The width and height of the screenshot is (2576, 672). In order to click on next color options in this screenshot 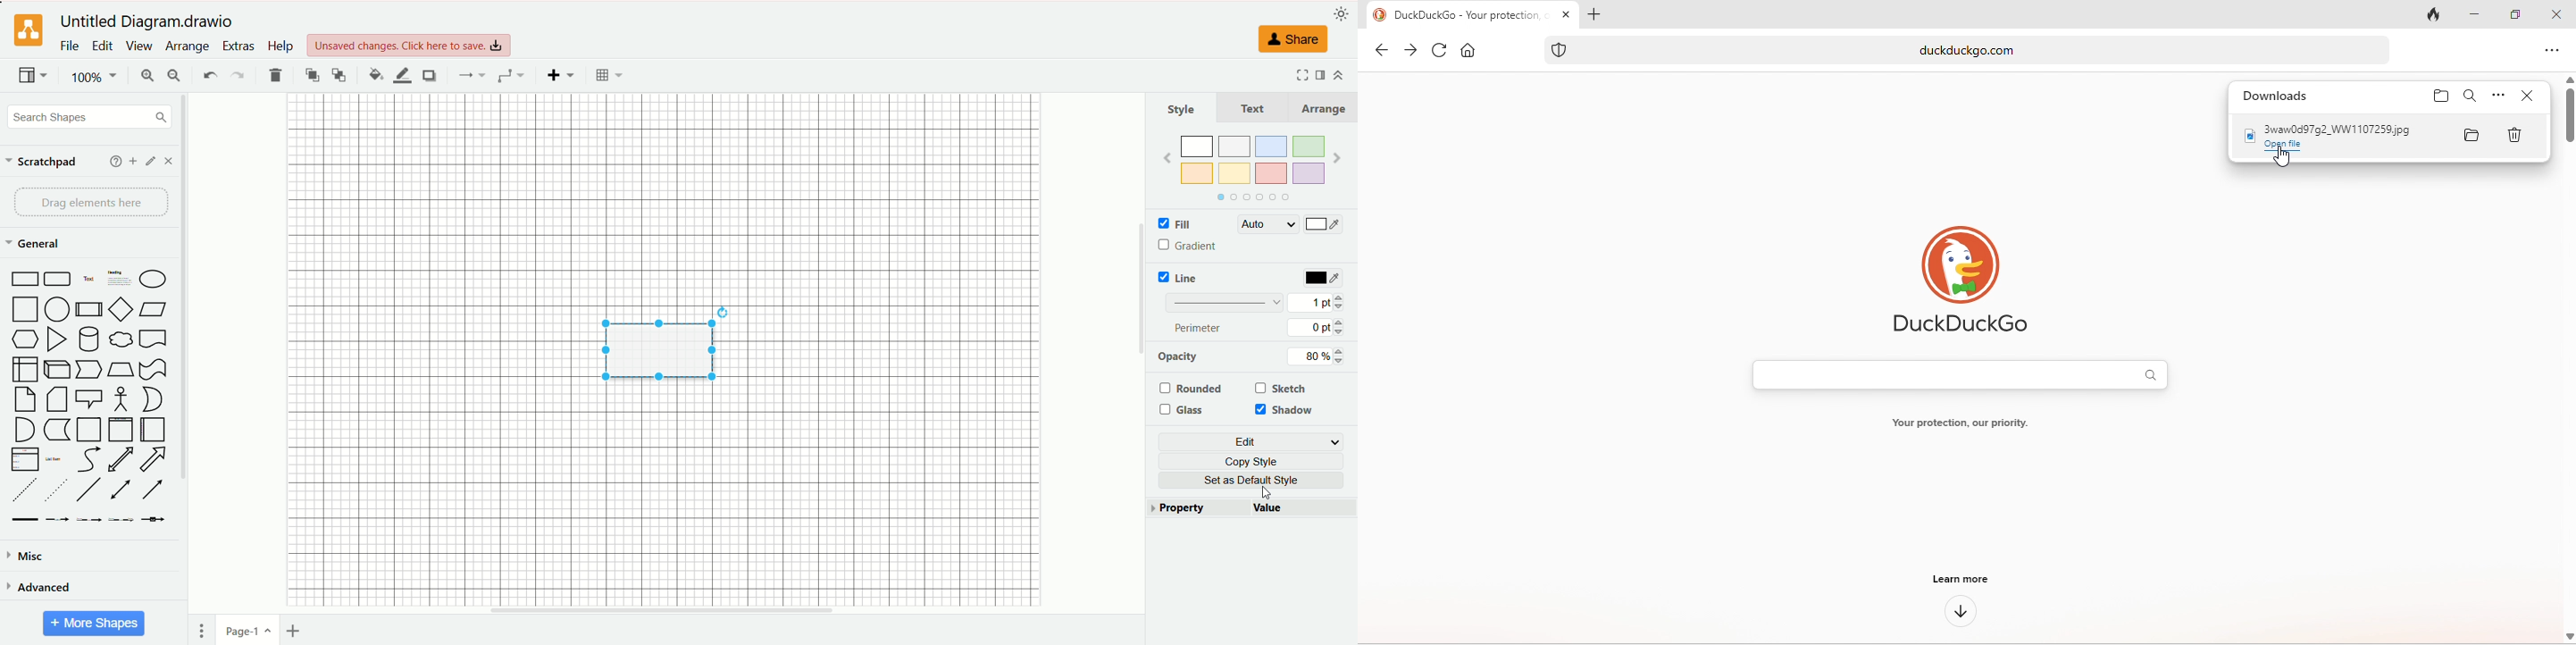, I will do `click(1337, 160)`.